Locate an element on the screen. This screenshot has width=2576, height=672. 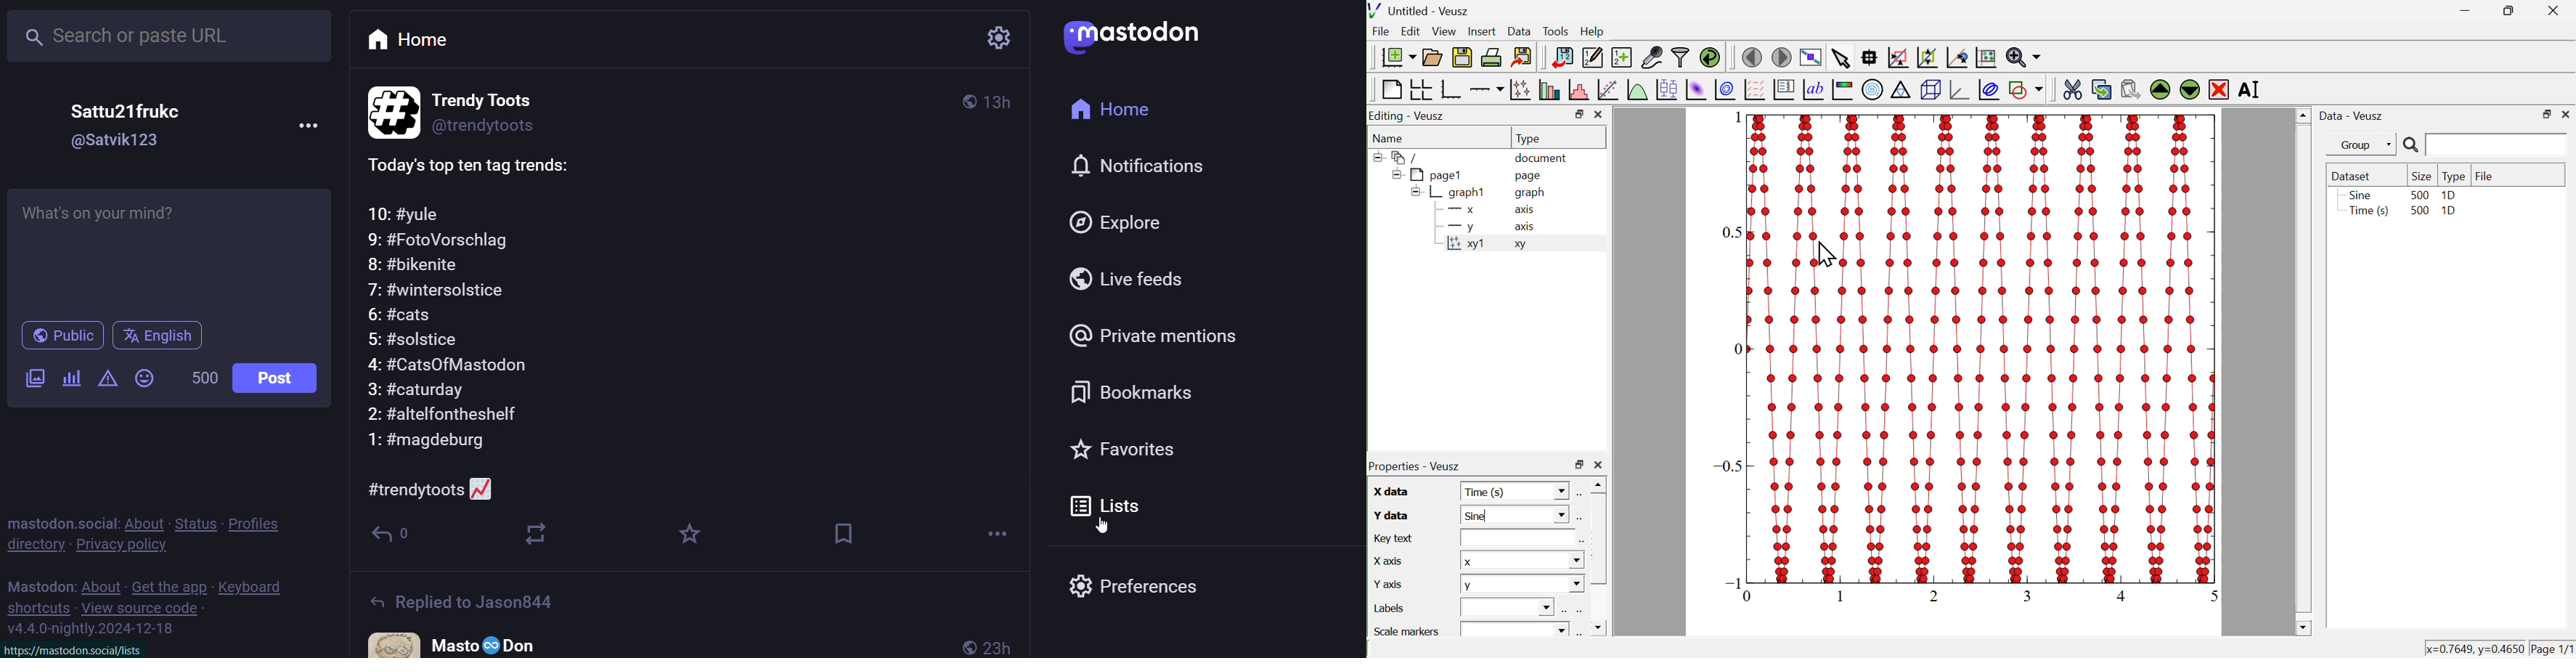
Sattu21frukec is located at coordinates (126, 105).